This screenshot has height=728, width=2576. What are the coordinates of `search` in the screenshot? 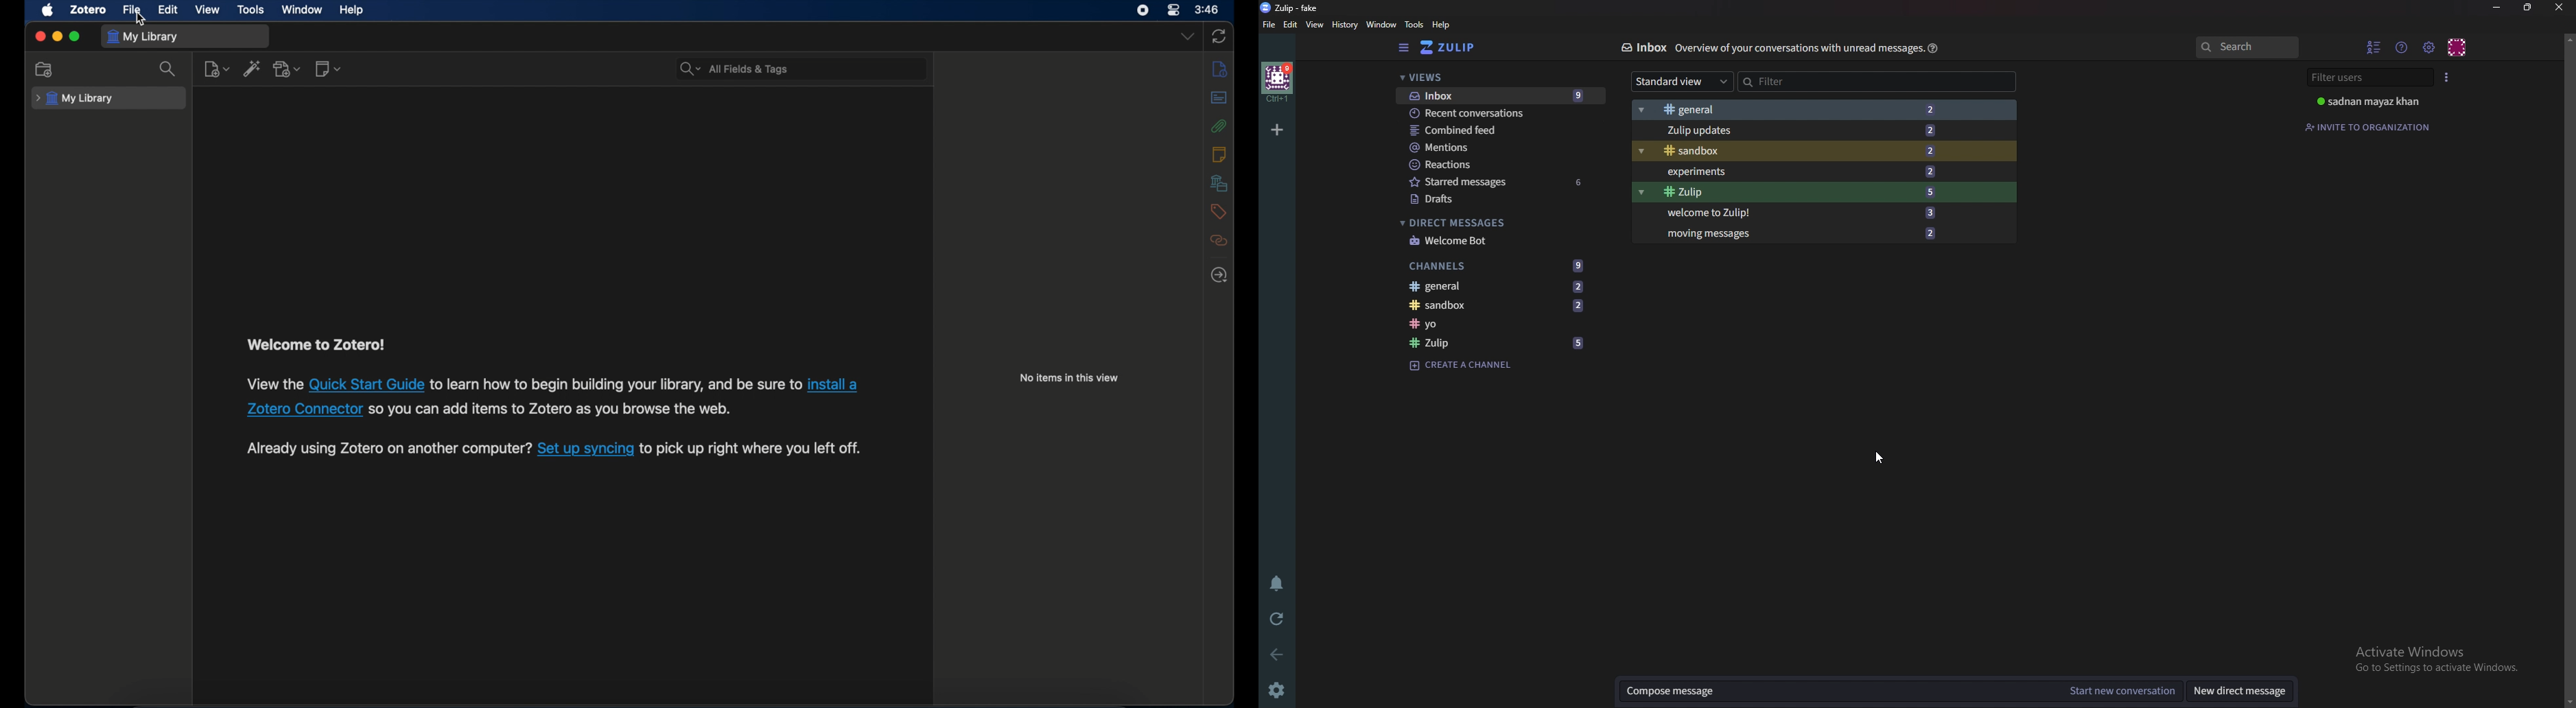 It's located at (168, 68).